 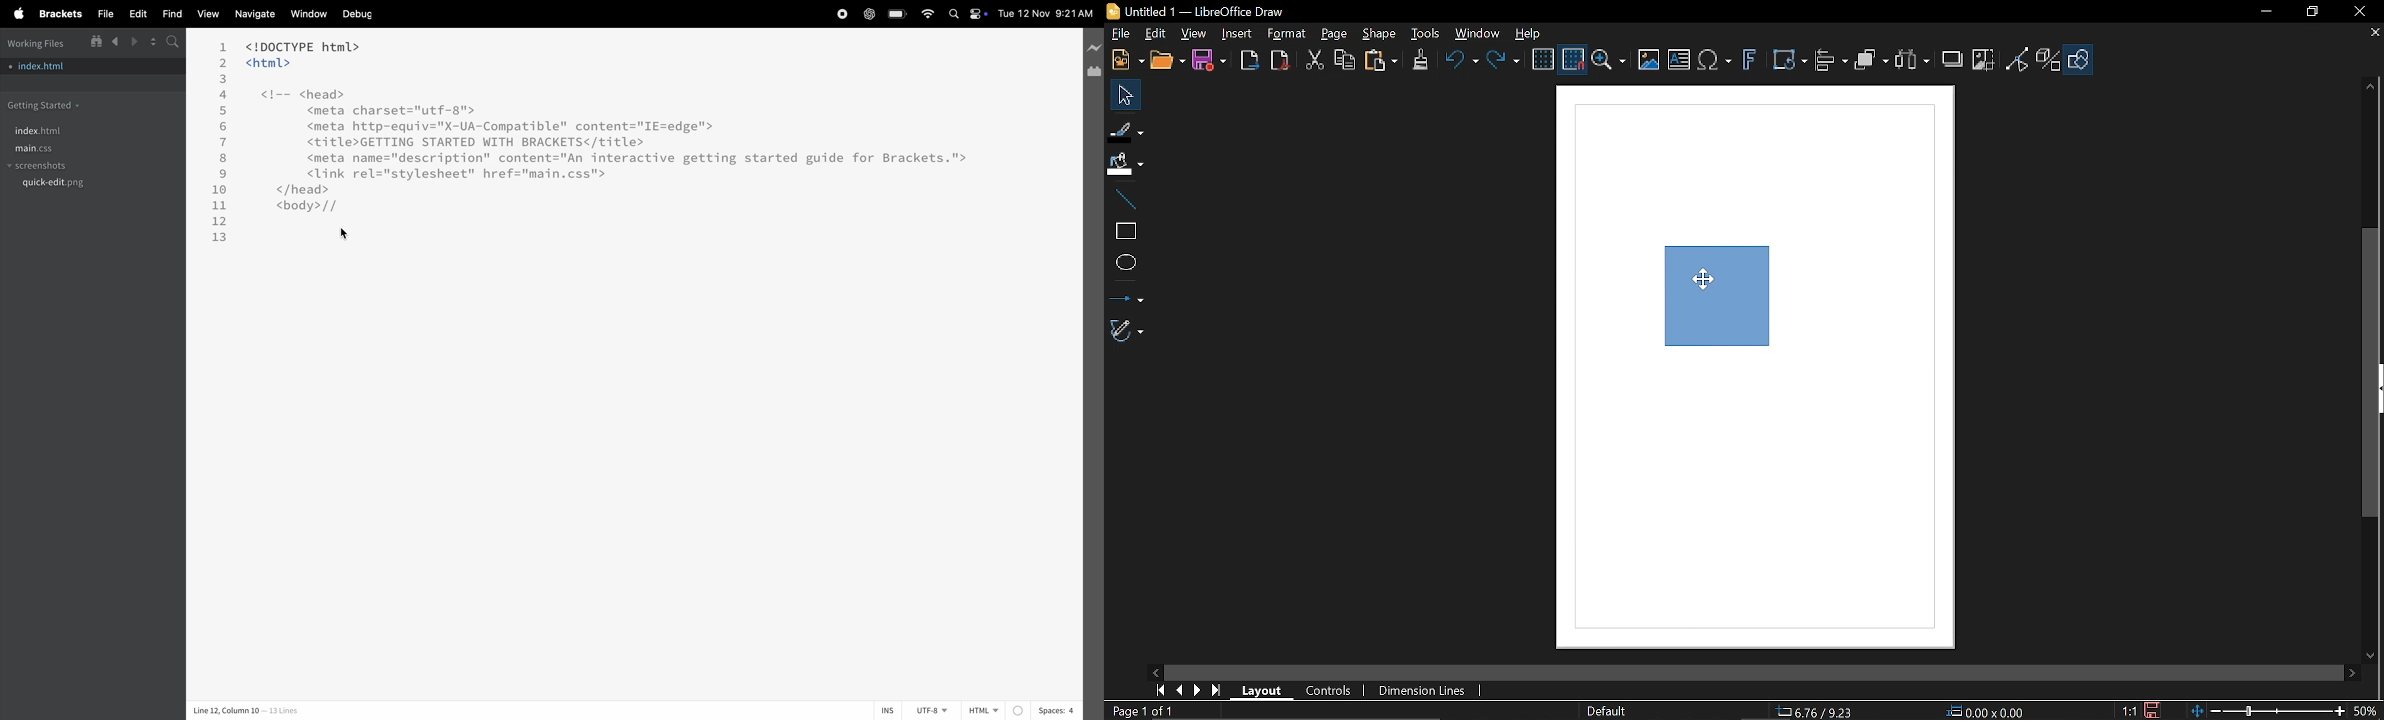 What do you see at coordinates (1607, 709) in the screenshot?
I see `Slide master name` at bounding box center [1607, 709].